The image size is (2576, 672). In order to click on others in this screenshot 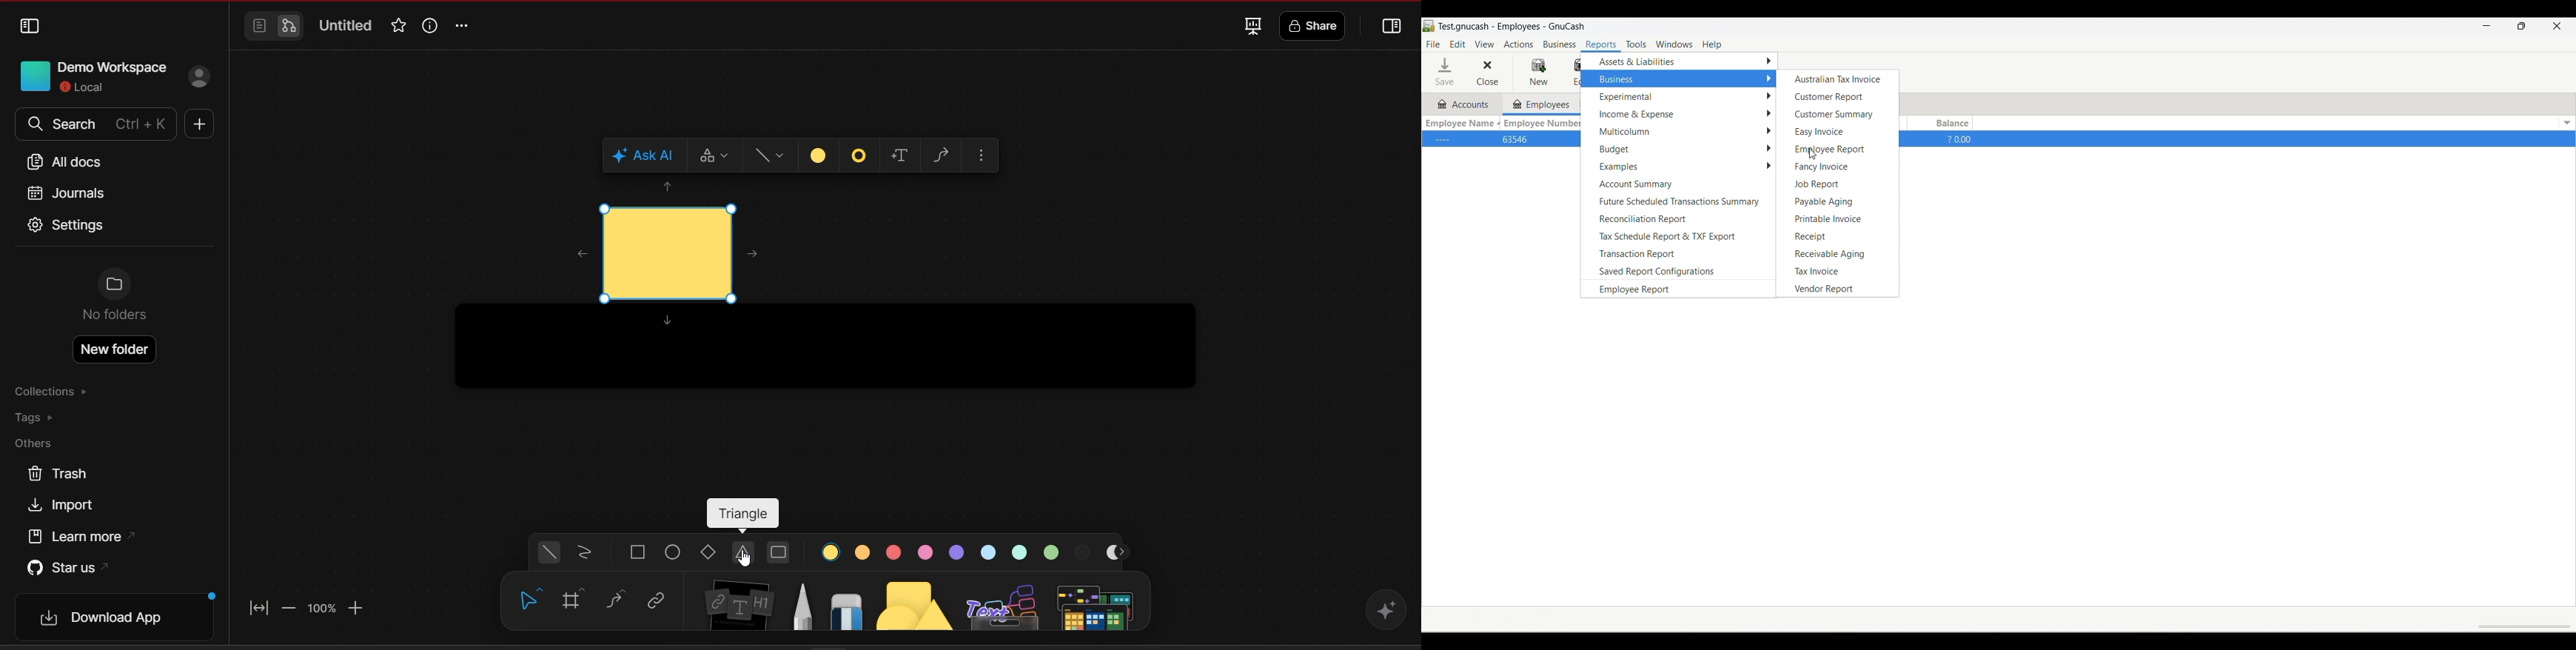, I will do `click(41, 444)`.